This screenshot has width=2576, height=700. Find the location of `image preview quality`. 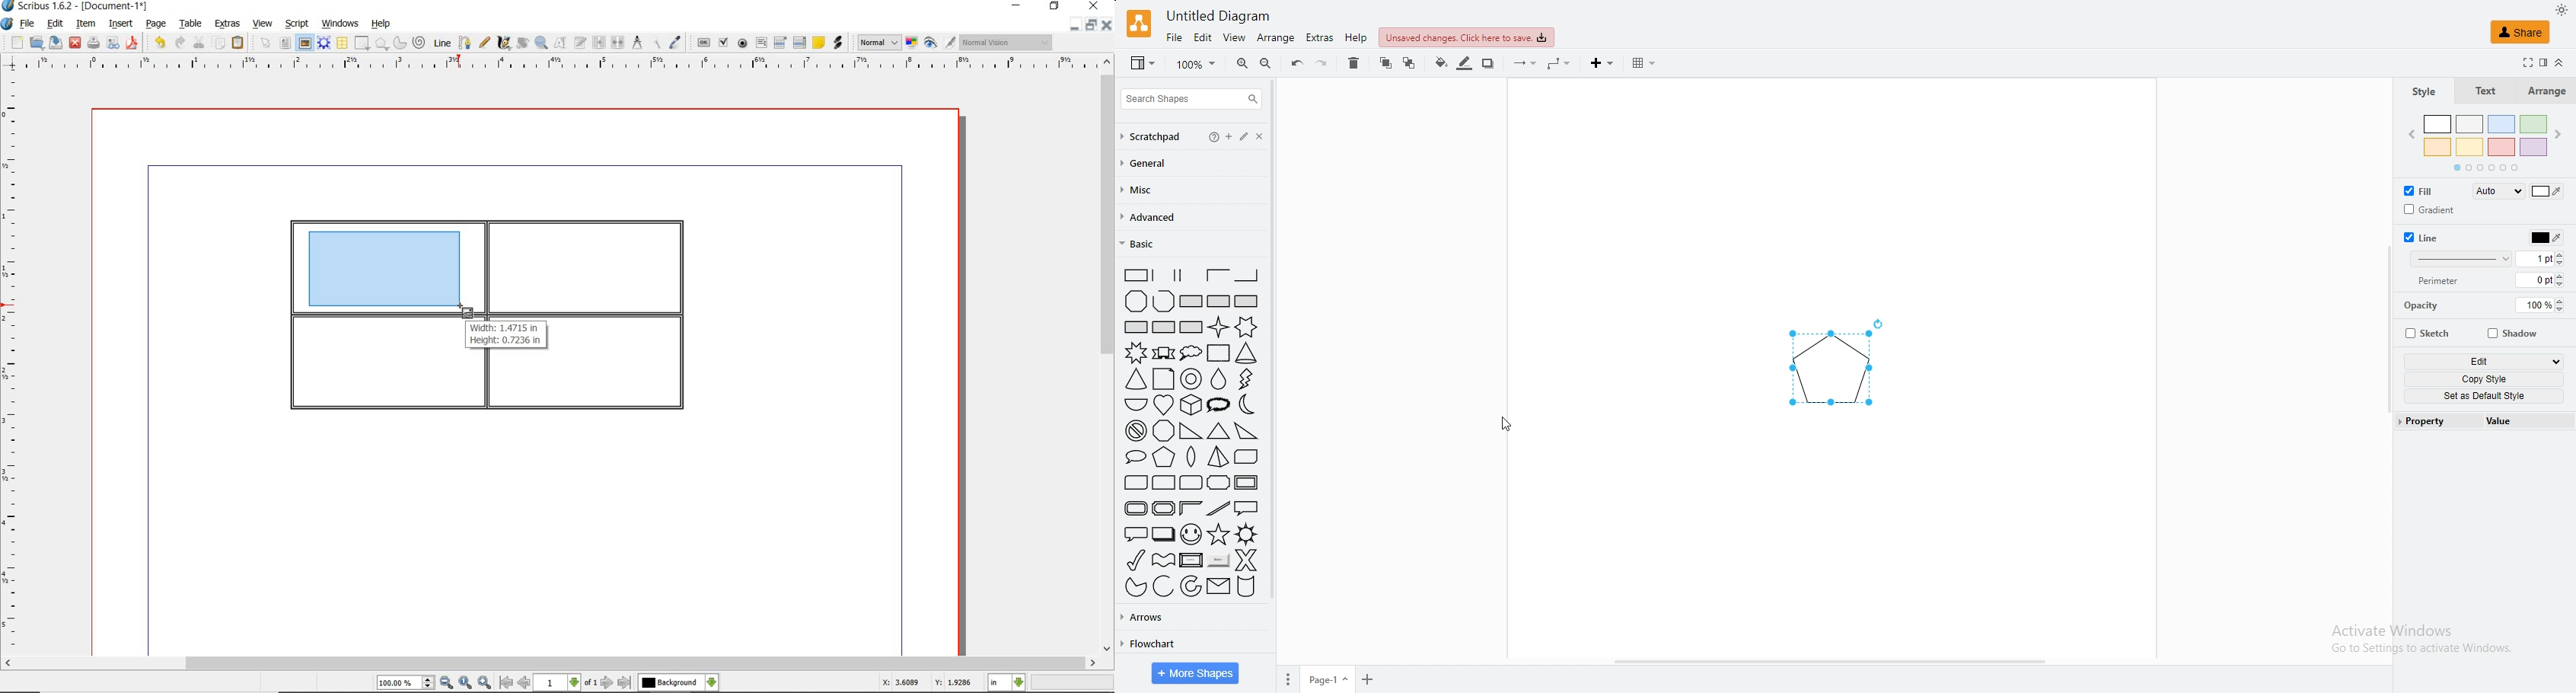

image preview quality is located at coordinates (879, 41).